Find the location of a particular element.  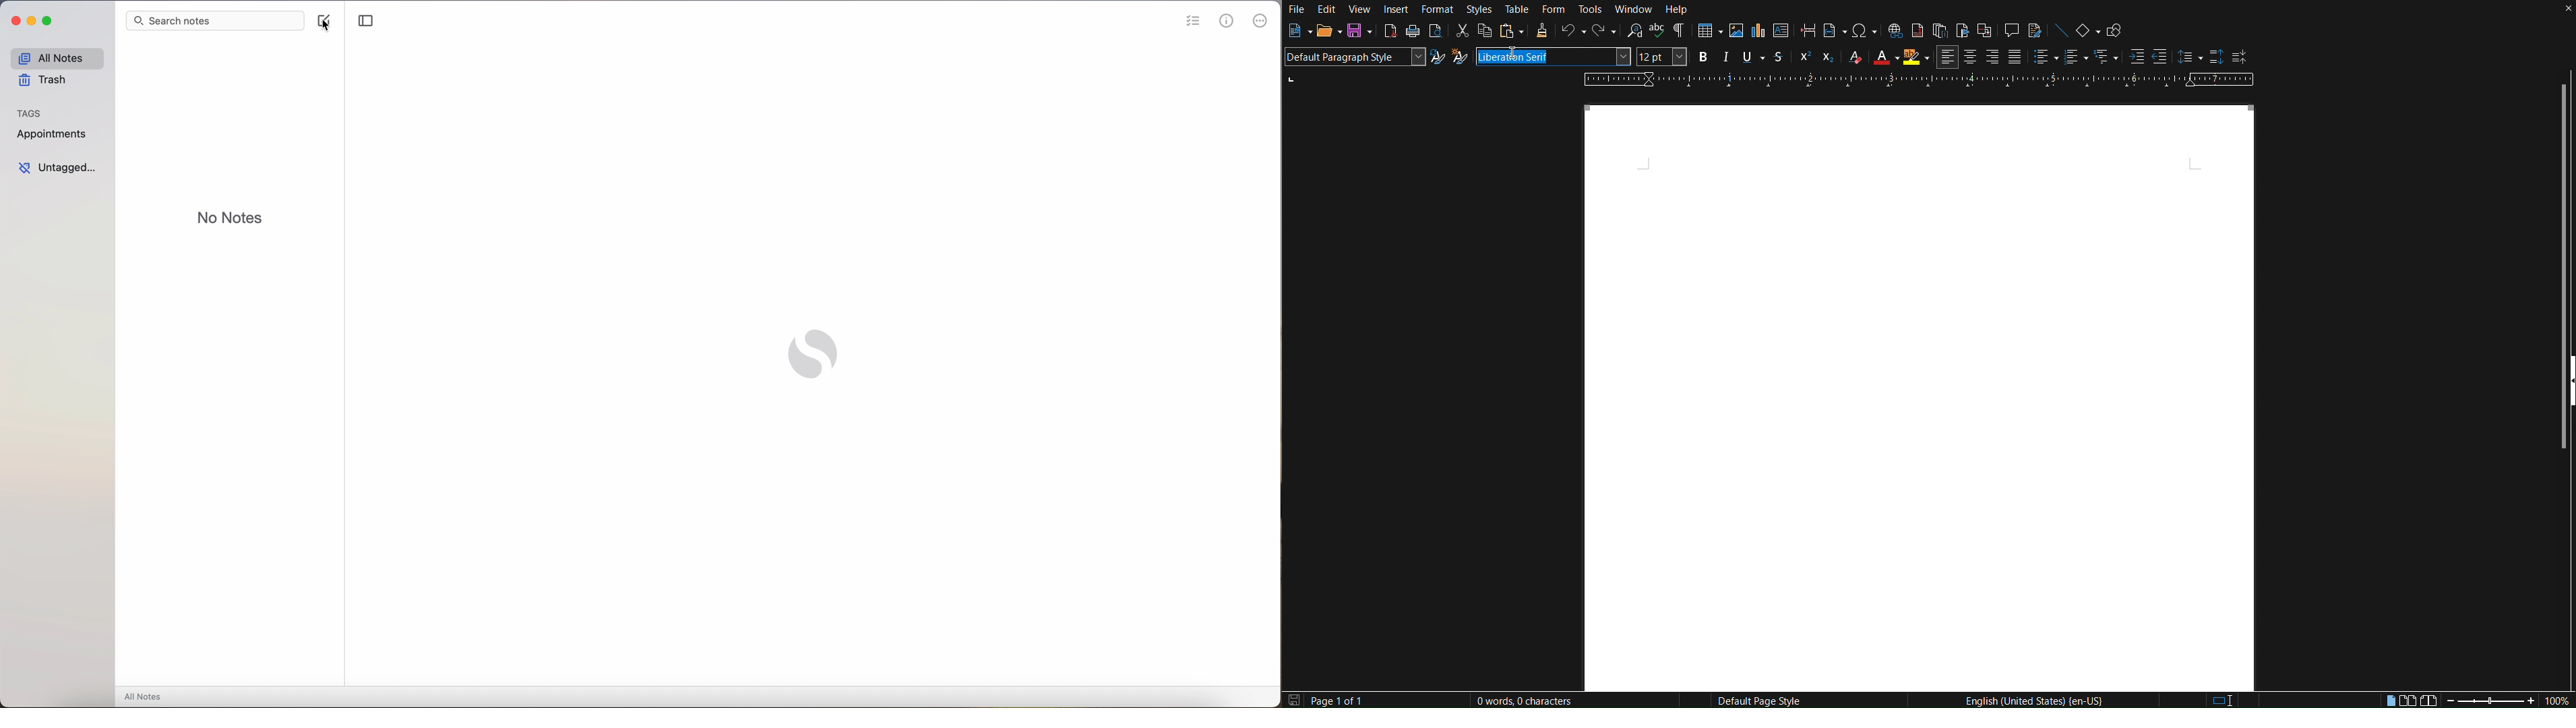

Toggle Formatting Marks is located at coordinates (1680, 34).